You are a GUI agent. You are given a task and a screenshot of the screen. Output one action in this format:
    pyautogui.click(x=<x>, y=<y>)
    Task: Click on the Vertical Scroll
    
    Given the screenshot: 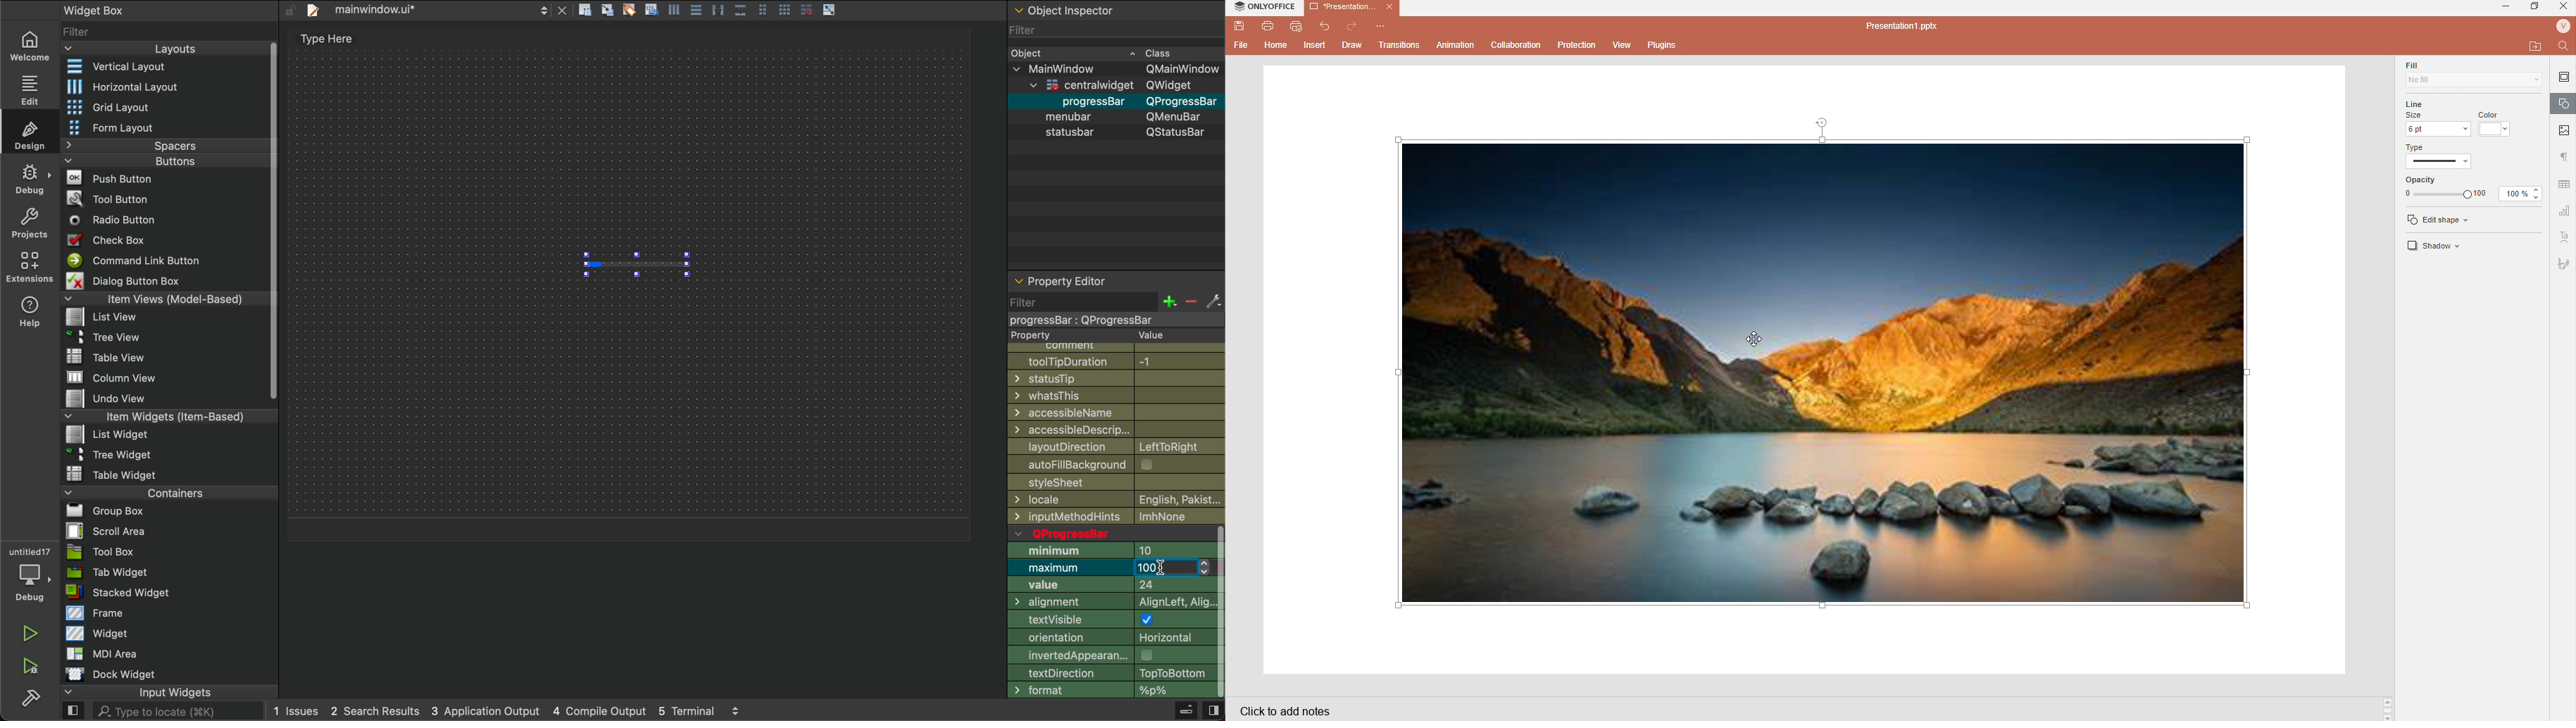 What is the action you would take?
    pyautogui.click(x=271, y=222)
    